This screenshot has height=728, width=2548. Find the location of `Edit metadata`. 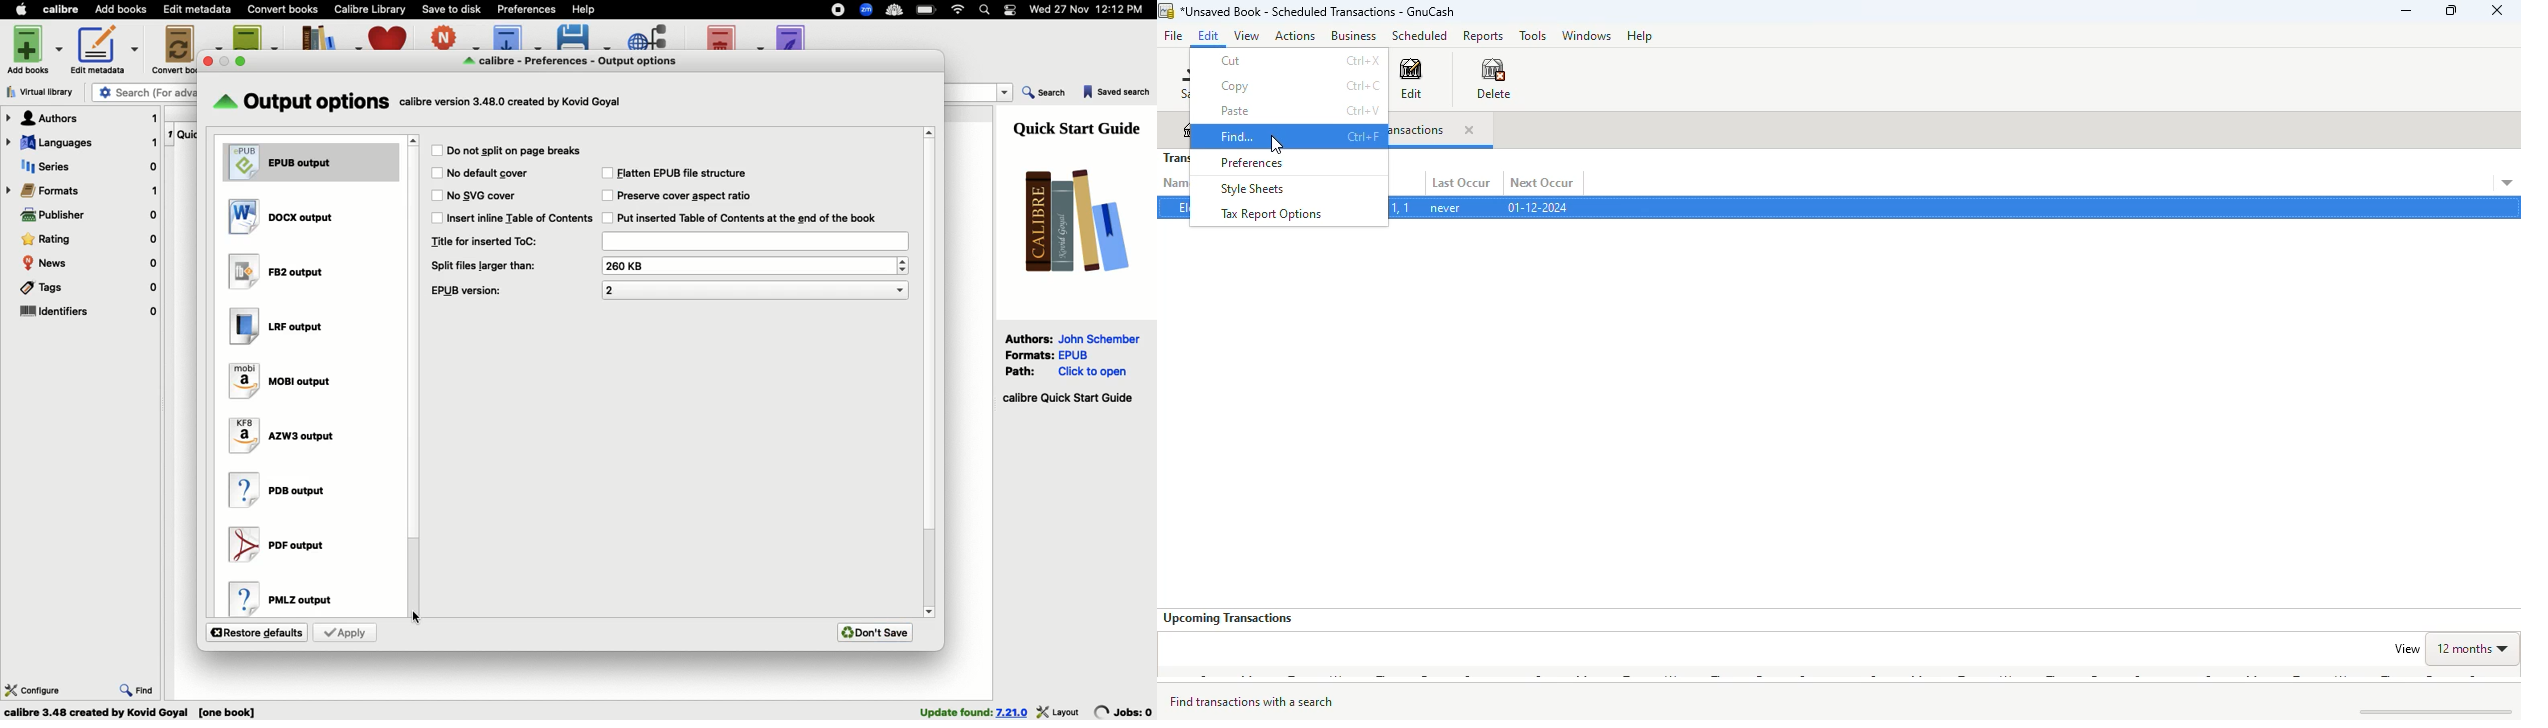

Edit metadata is located at coordinates (198, 10).